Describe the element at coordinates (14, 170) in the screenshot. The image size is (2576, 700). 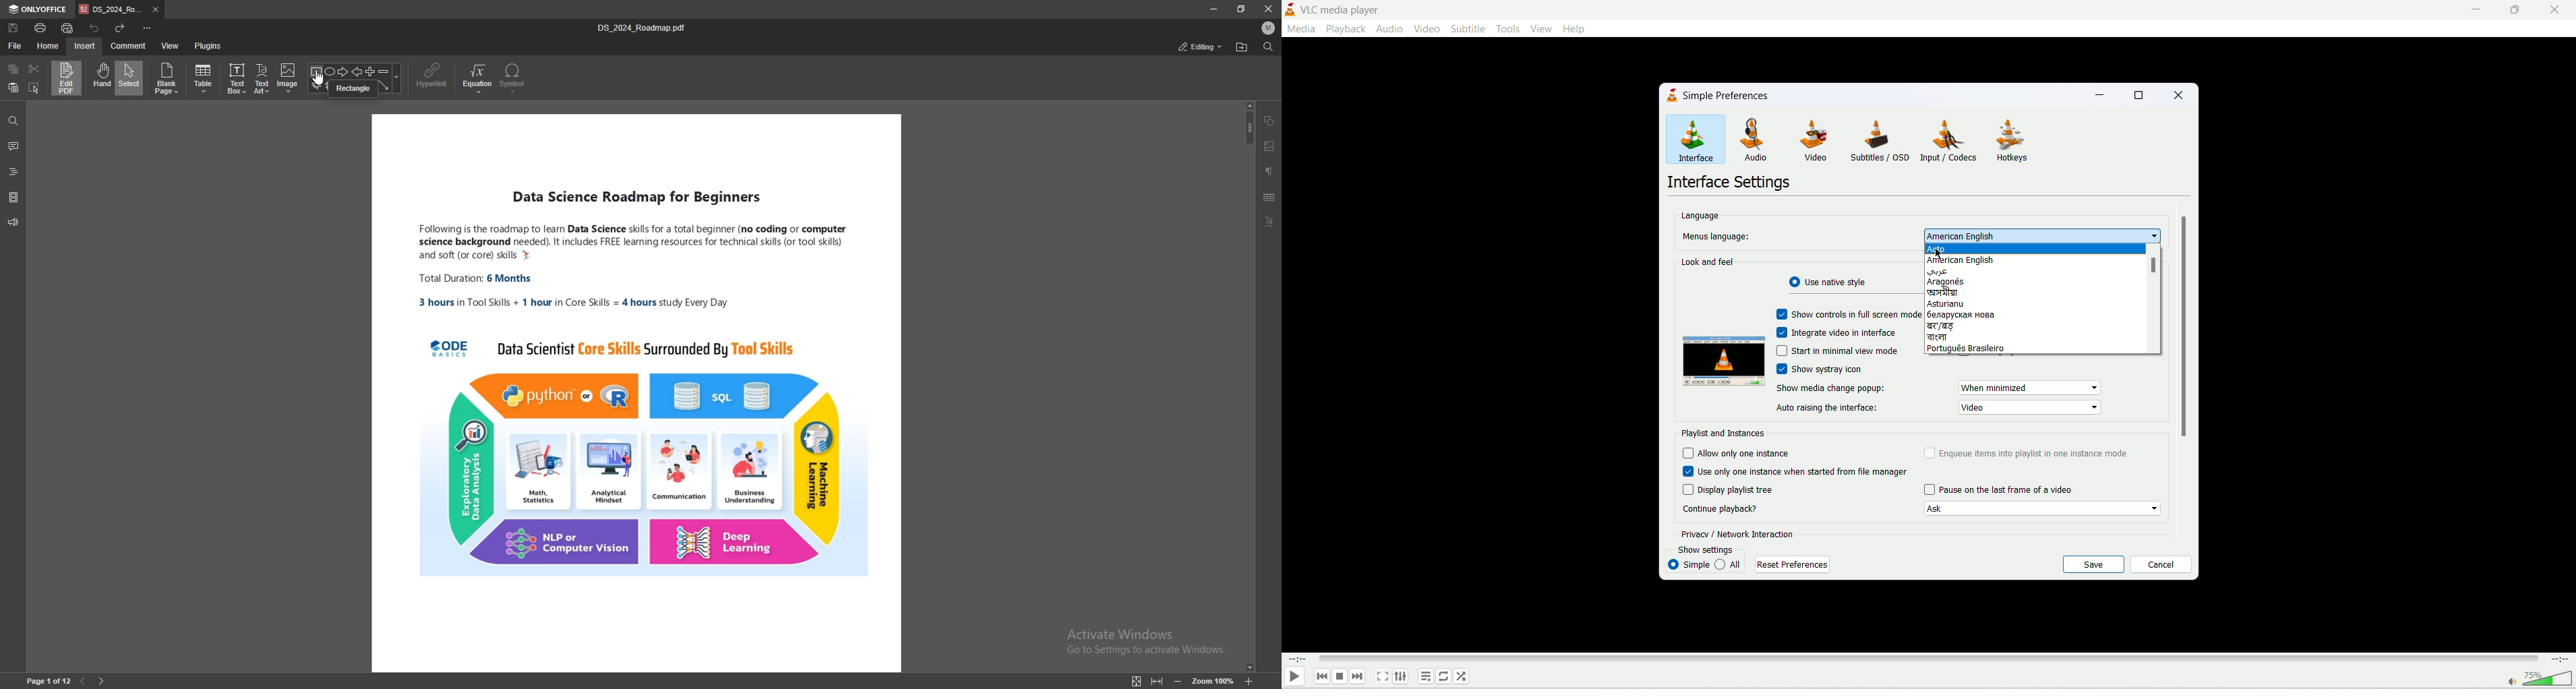
I see `headings` at that location.